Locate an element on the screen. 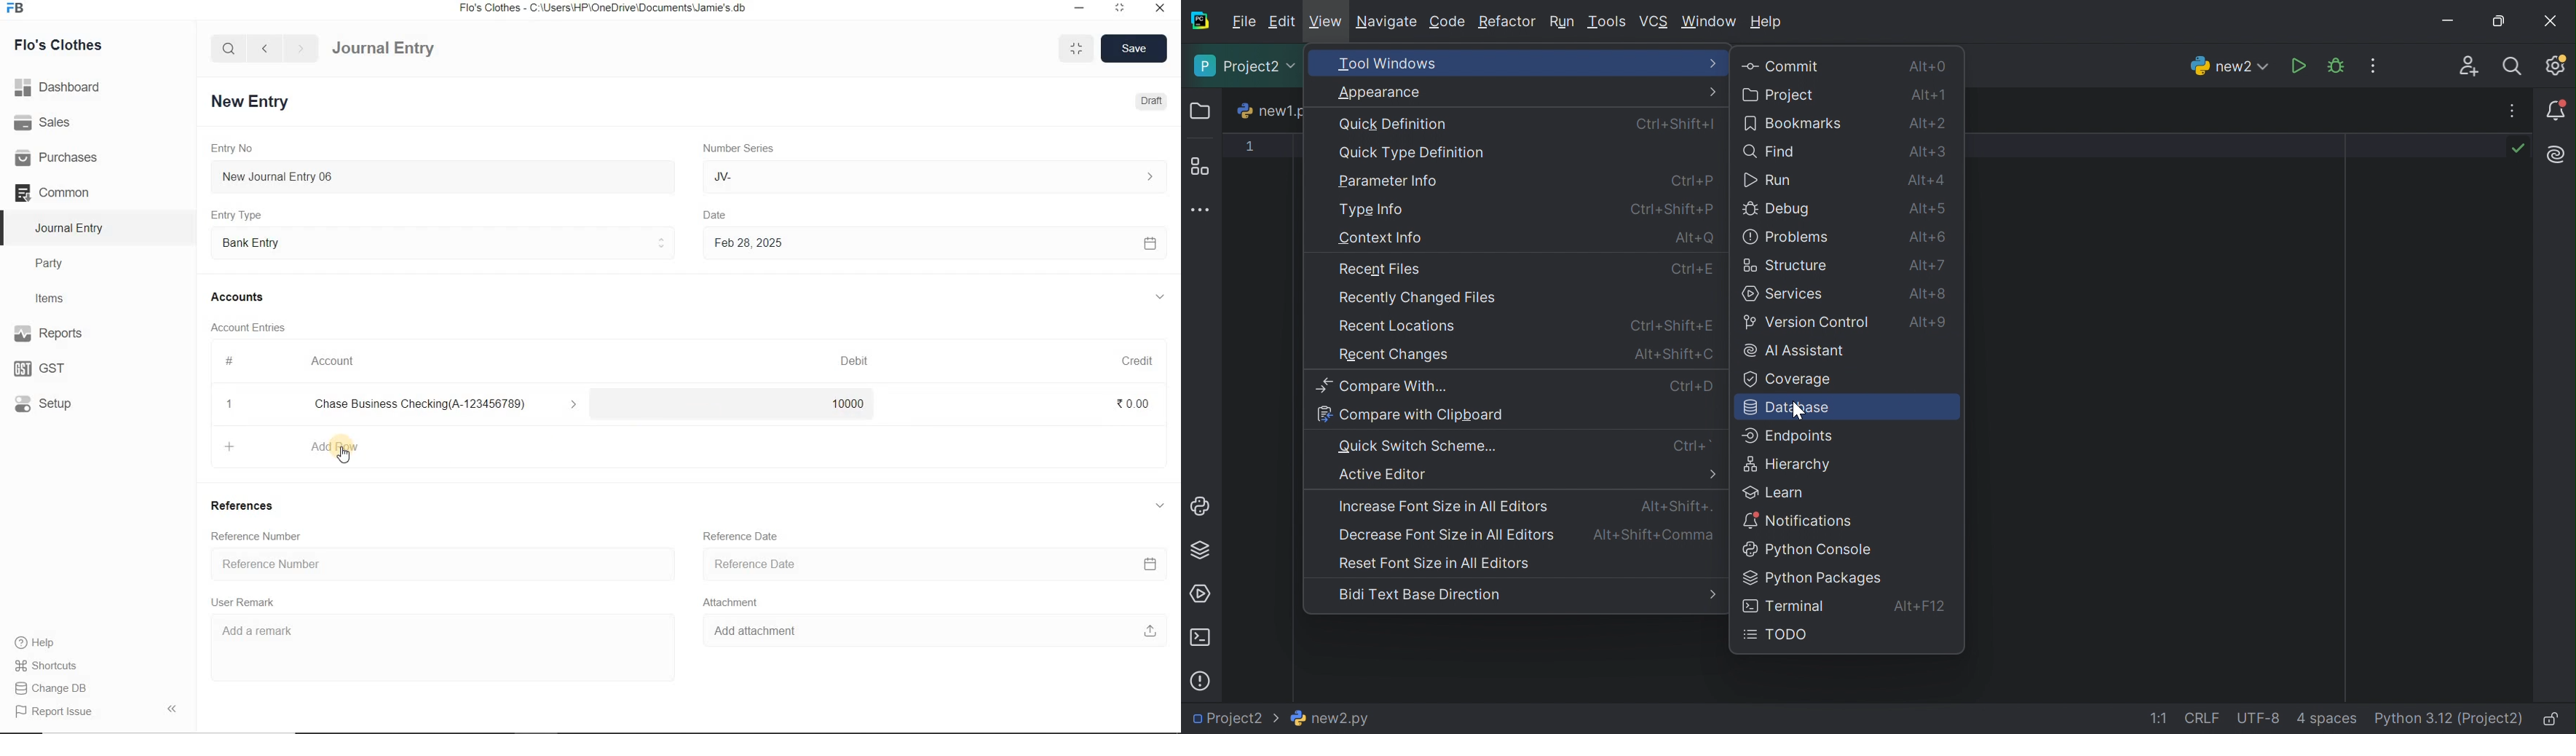 This screenshot has height=756, width=2576. 1 is located at coordinates (230, 406).